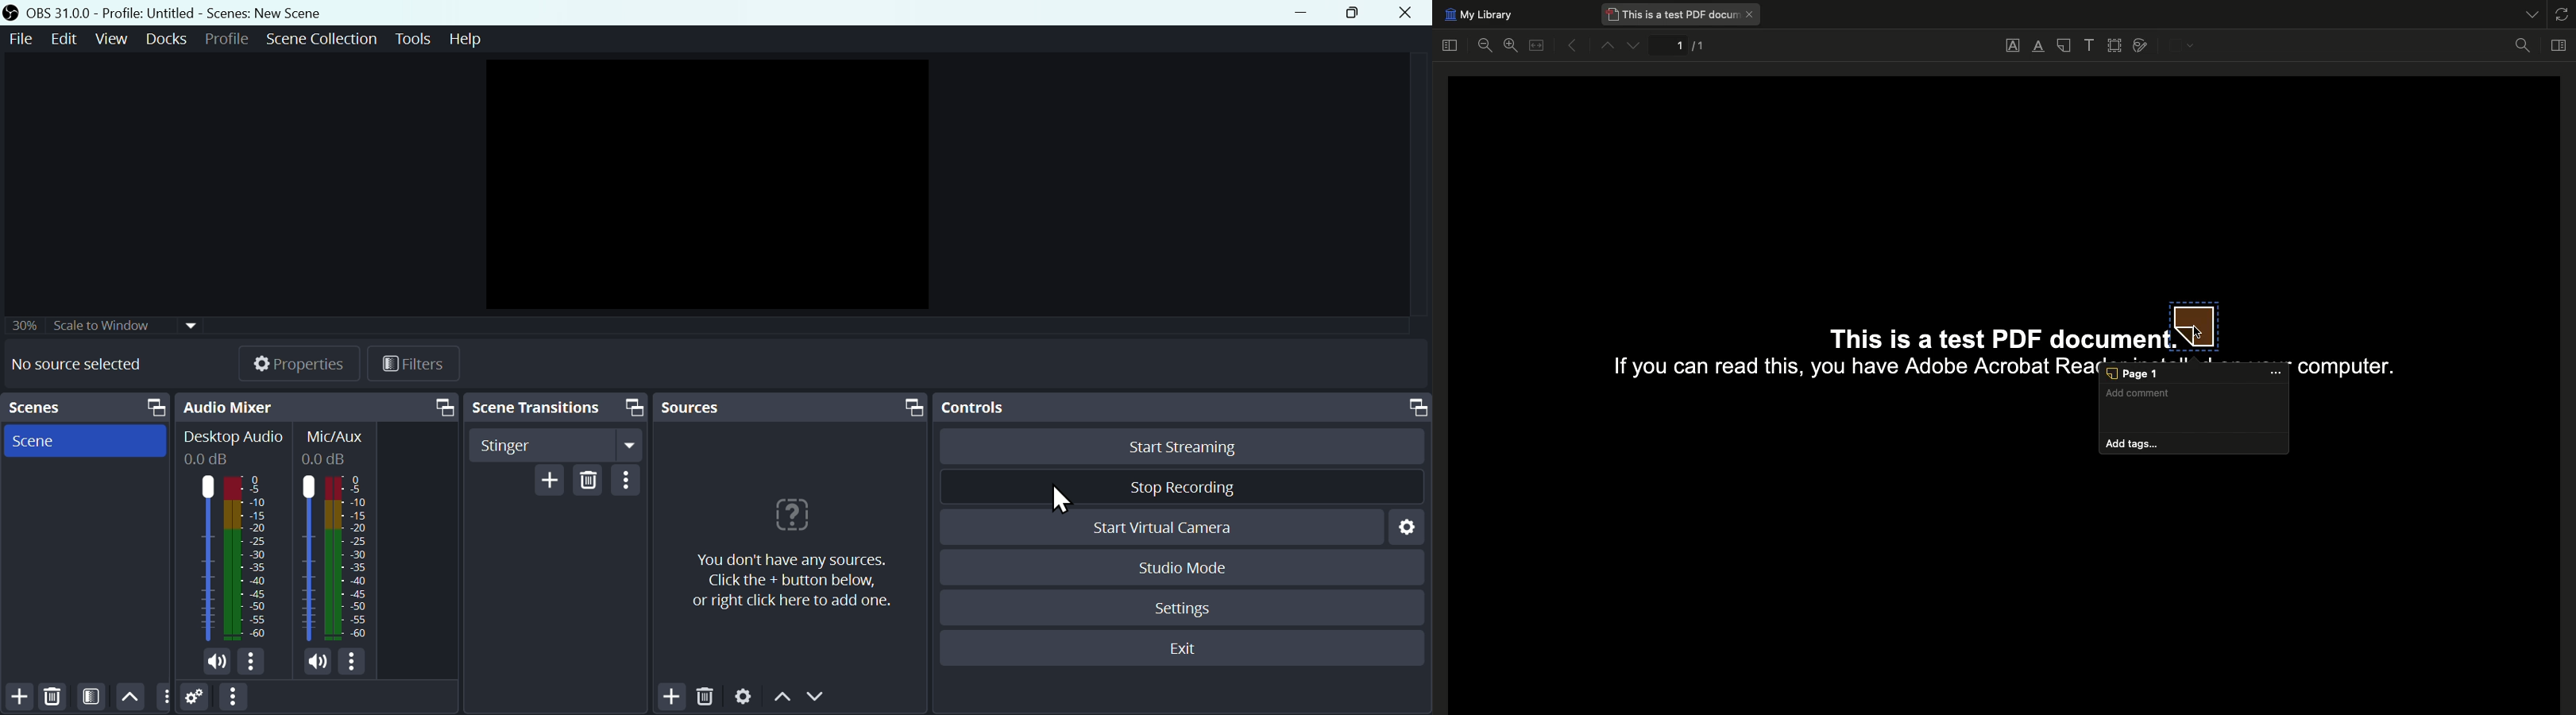  What do you see at coordinates (106, 326) in the screenshot?
I see `30% Scale to Window ` at bounding box center [106, 326].